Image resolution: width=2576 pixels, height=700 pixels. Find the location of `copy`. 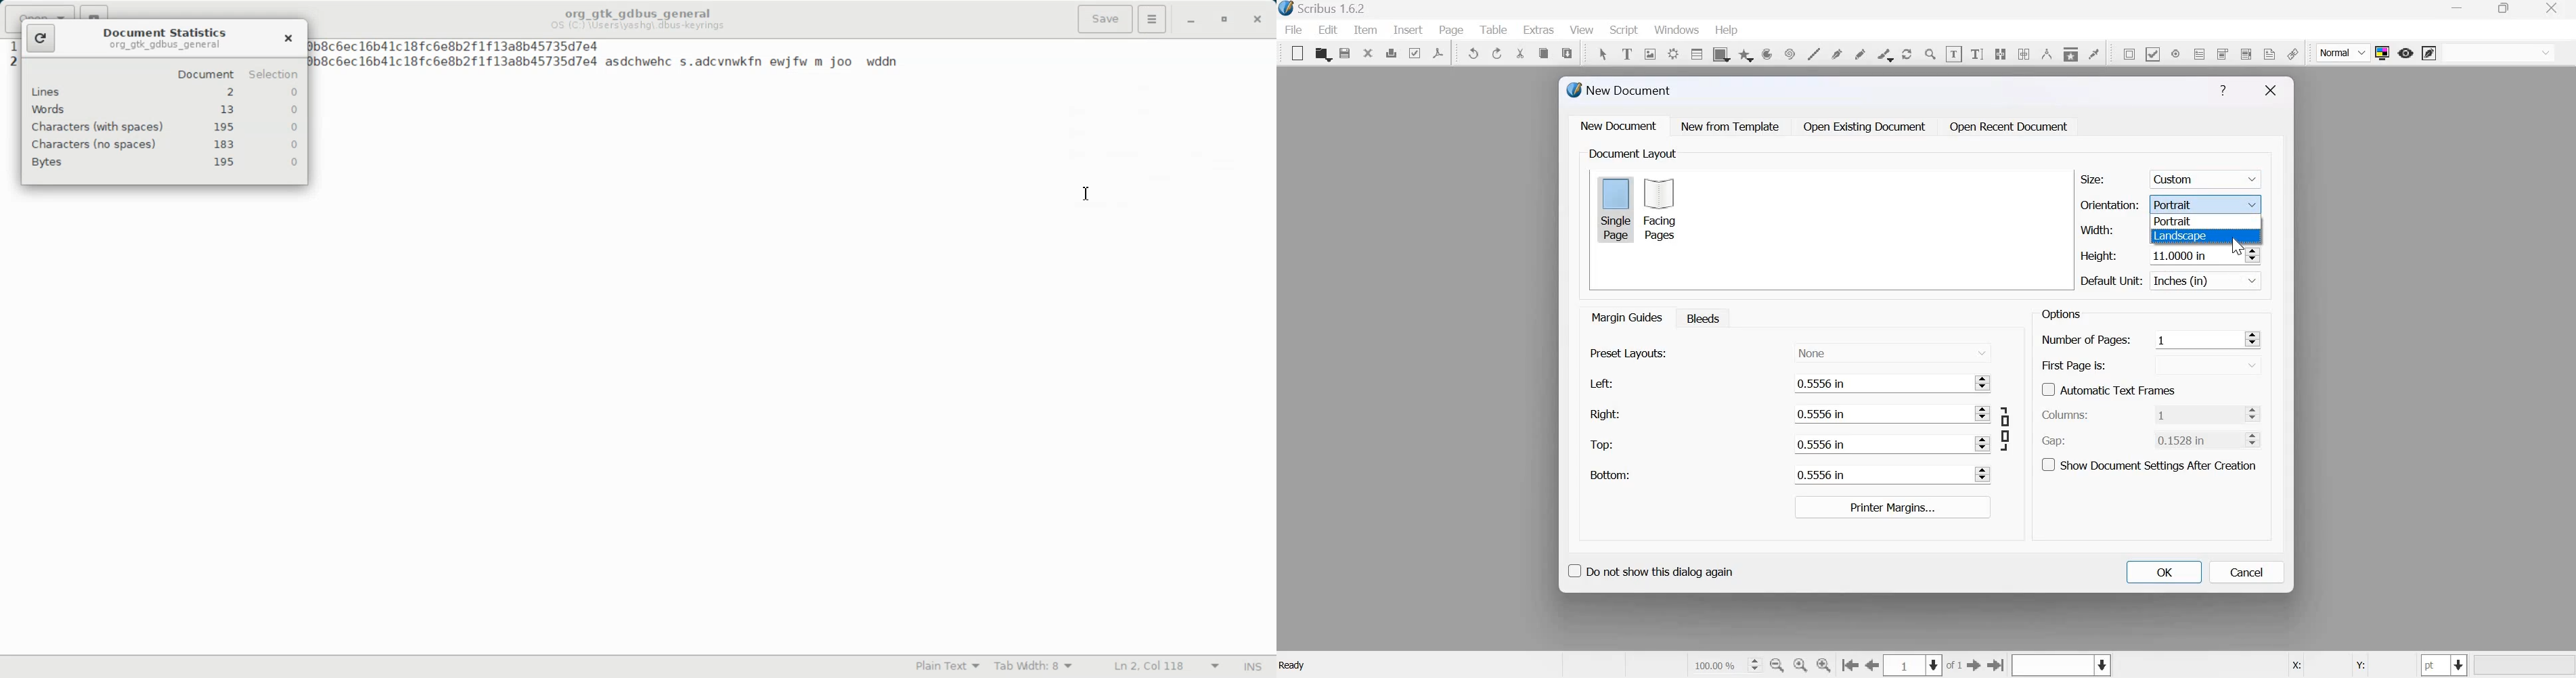

copy is located at coordinates (1543, 53).